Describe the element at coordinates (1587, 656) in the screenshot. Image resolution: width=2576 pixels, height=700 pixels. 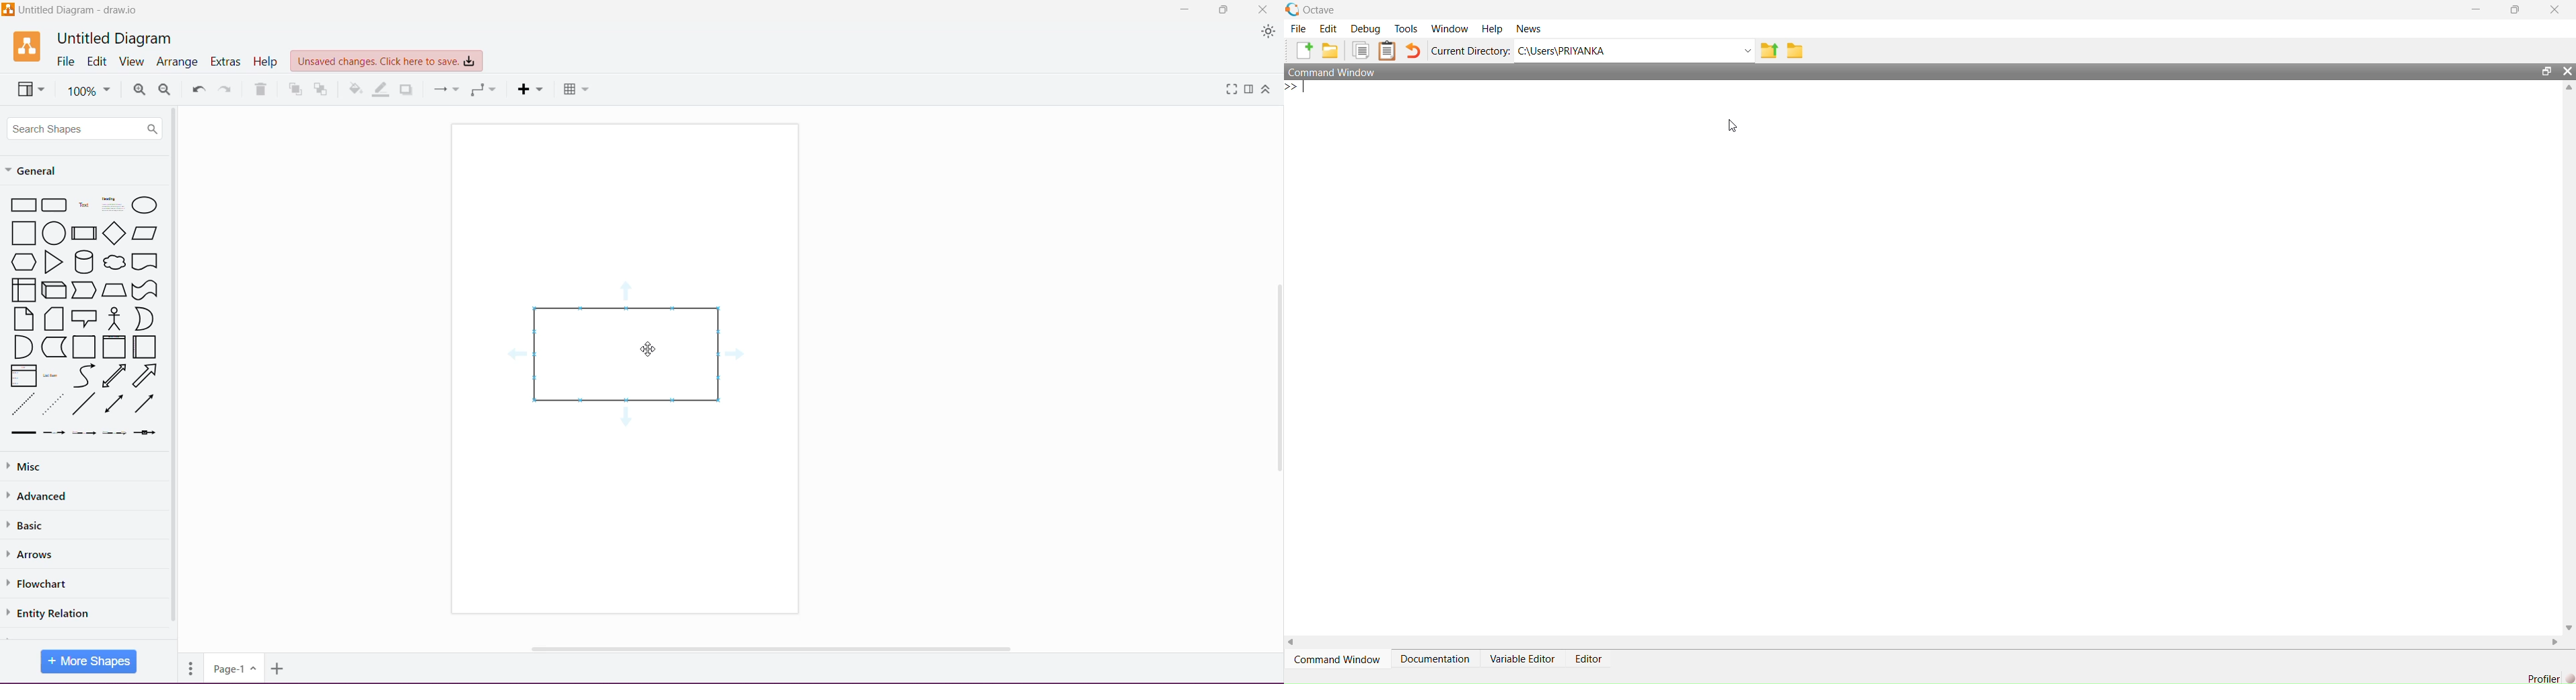
I see `Editor` at that location.